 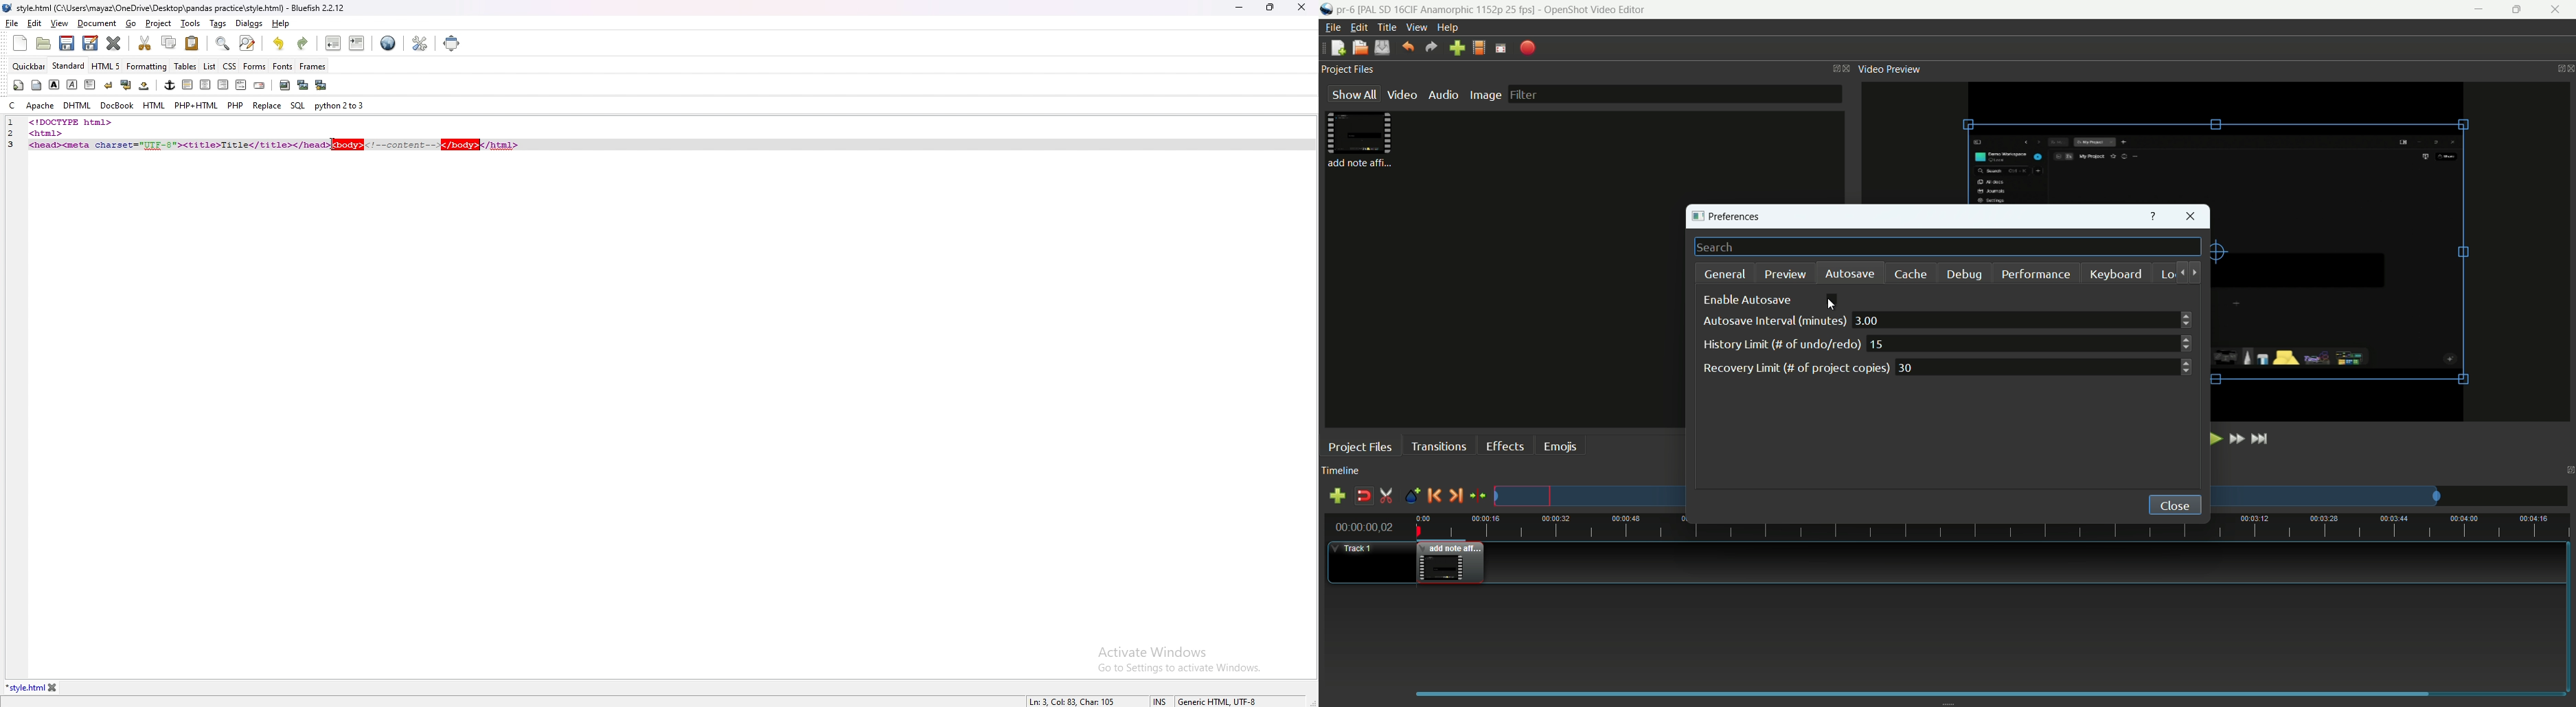 What do you see at coordinates (18, 85) in the screenshot?
I see `quickstart` at bounding box center [18, 85].